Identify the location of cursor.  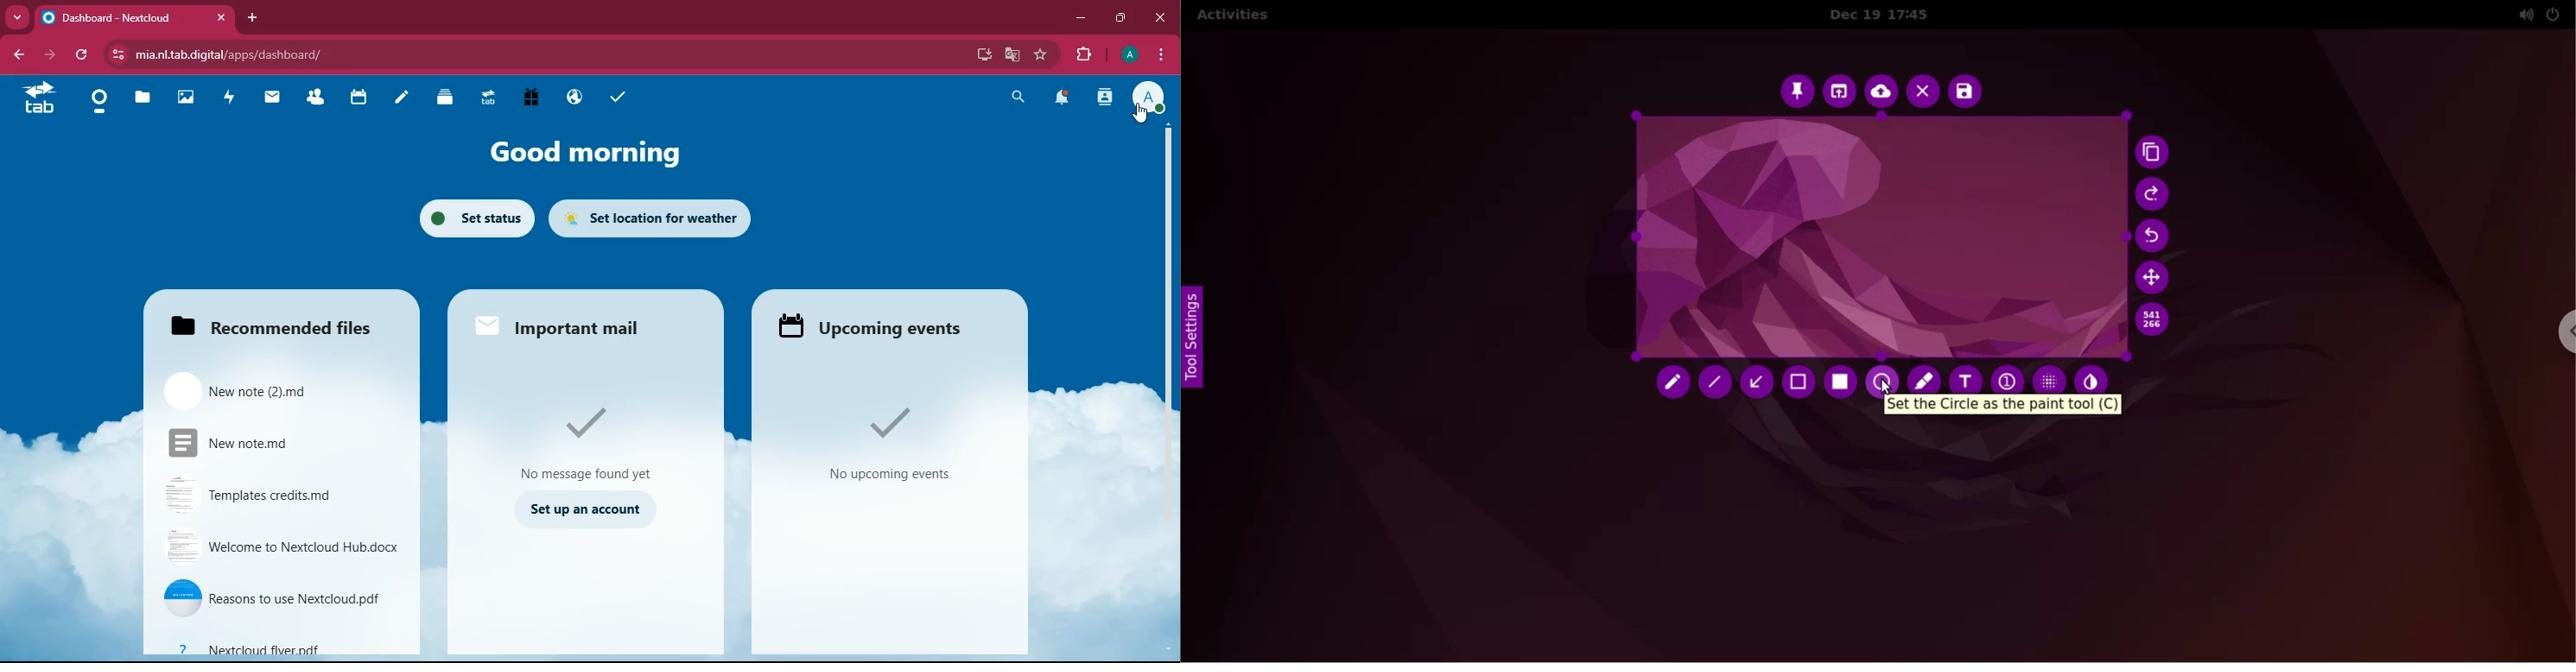
(1141, 117).